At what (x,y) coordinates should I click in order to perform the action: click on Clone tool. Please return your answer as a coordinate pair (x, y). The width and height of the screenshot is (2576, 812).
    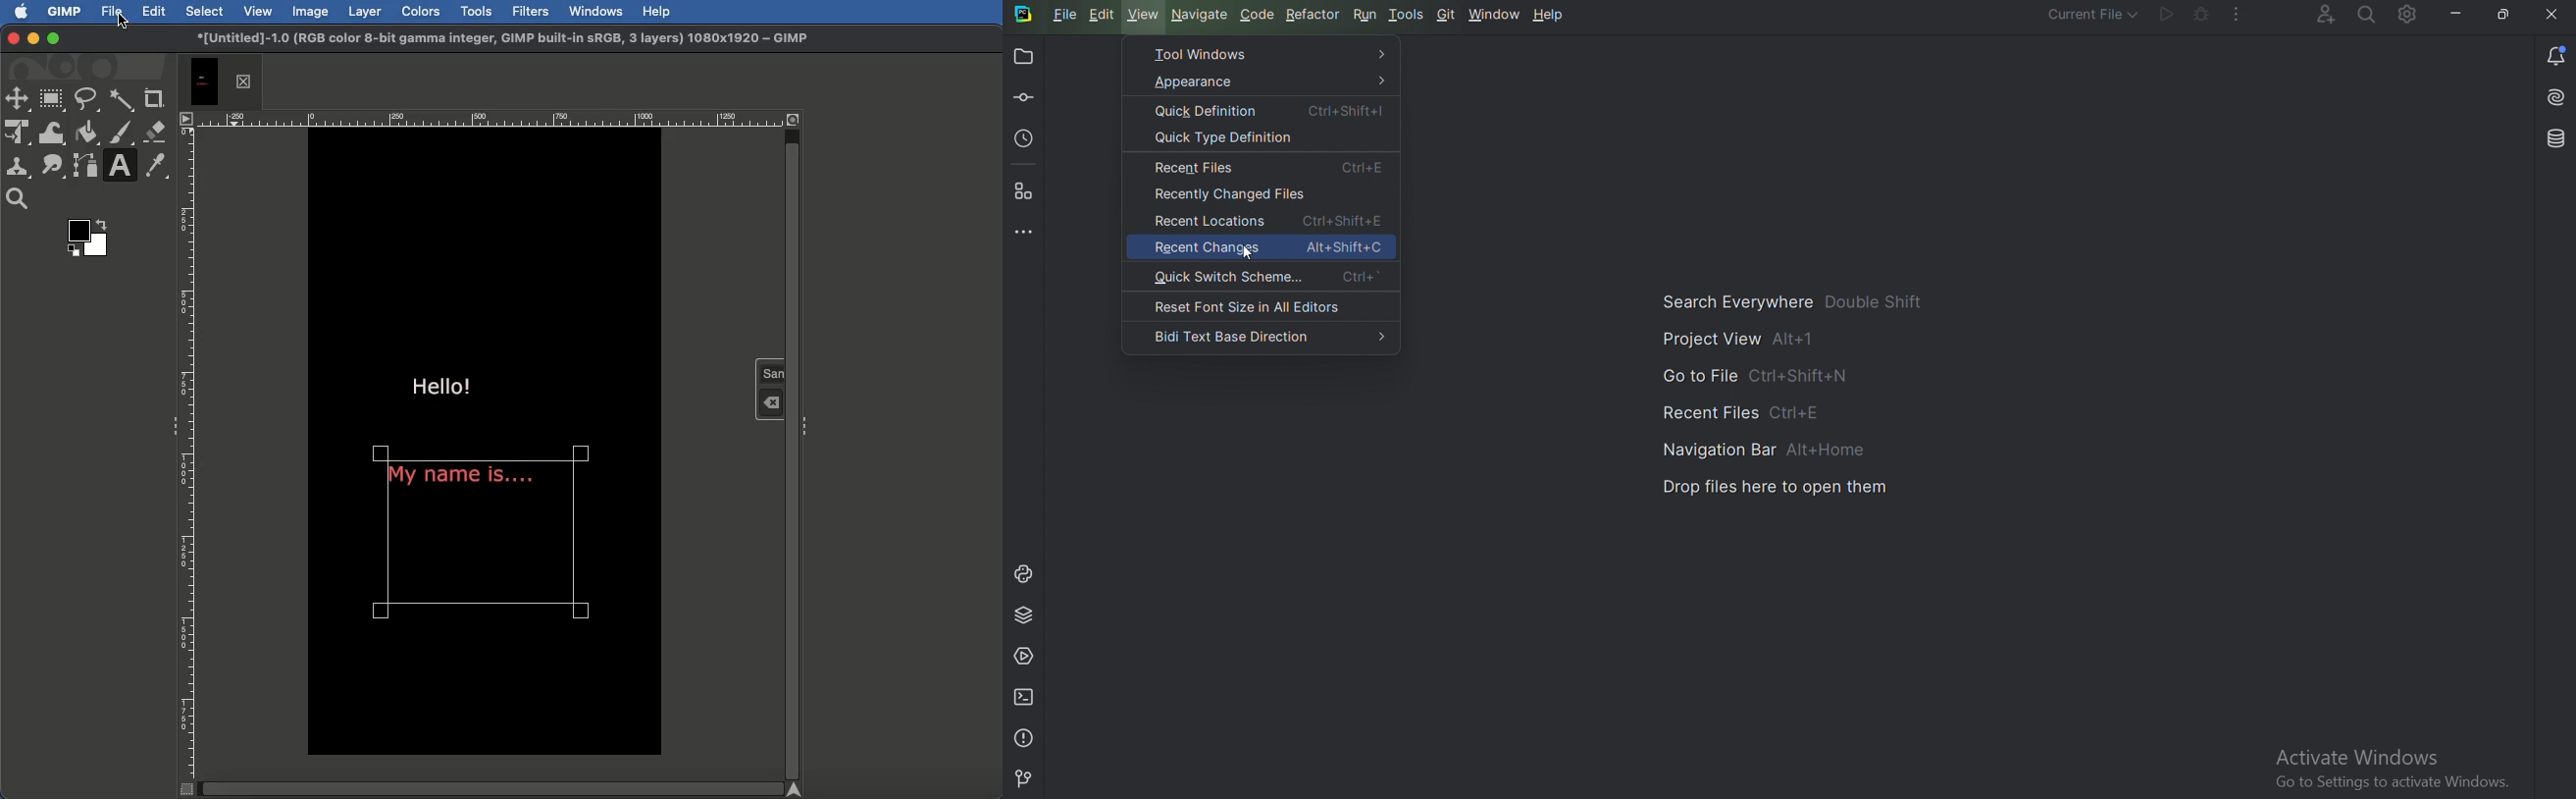
    Looking at the image, I should click on (19, 169).